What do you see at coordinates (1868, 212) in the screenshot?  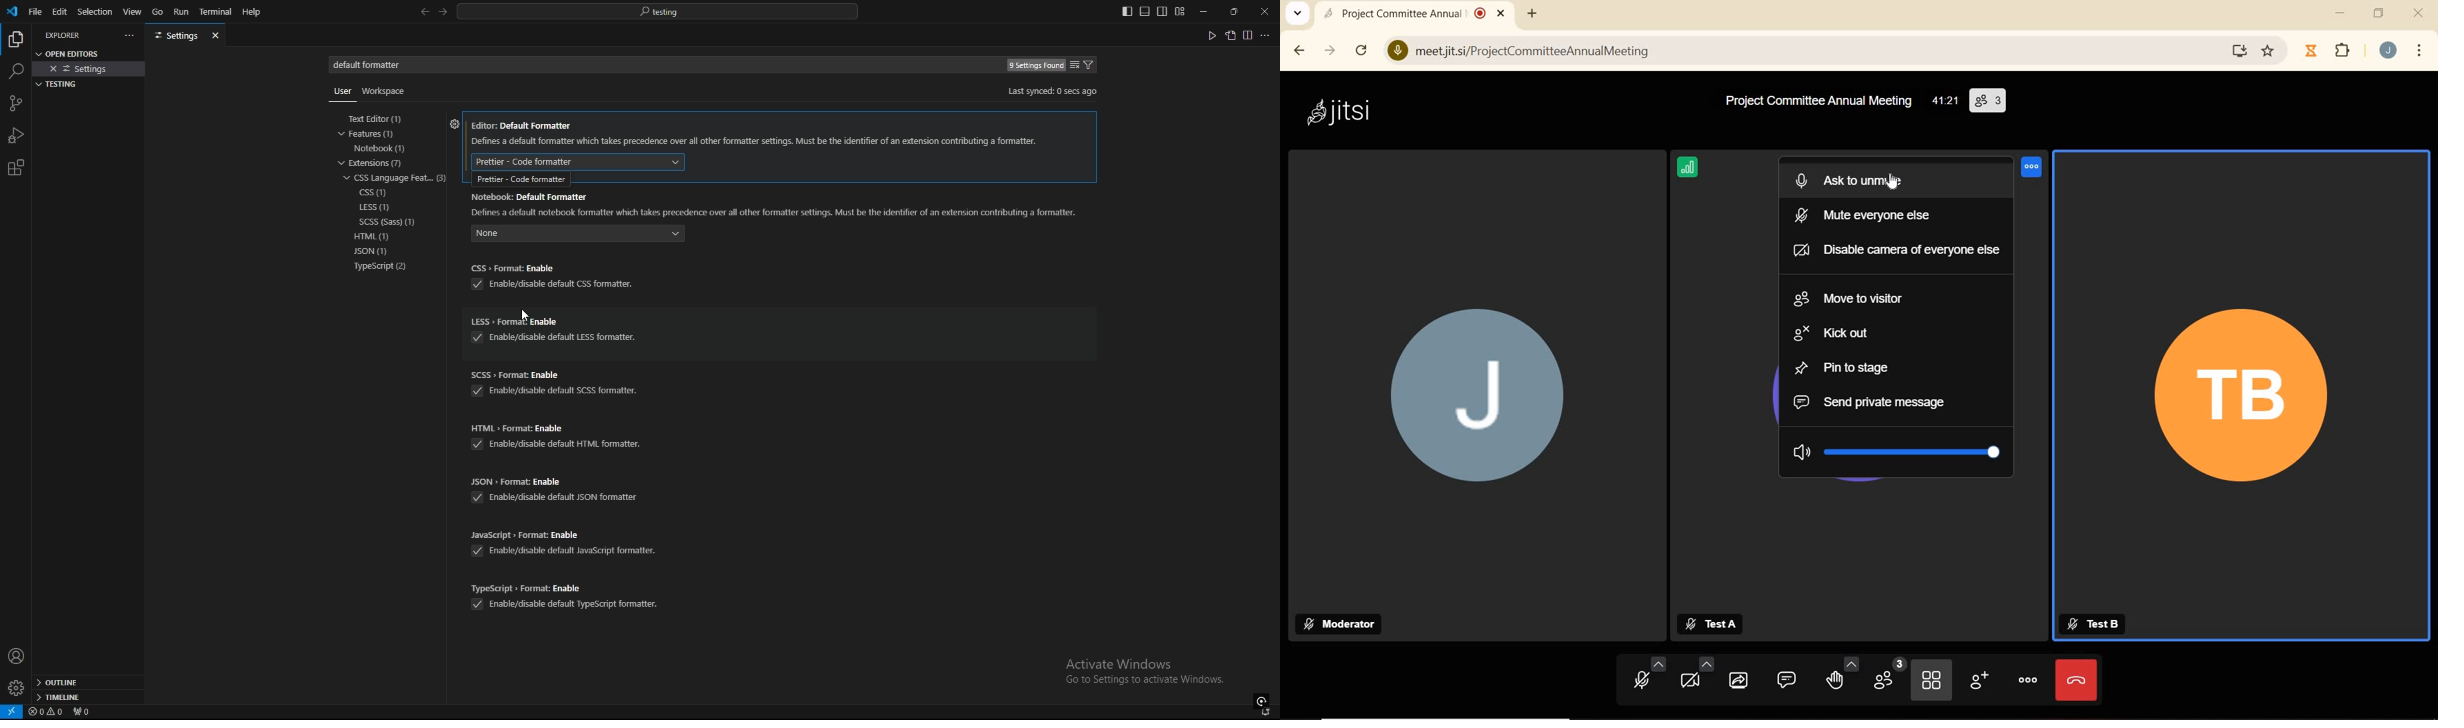 I see `MUTE EVERYONE ELSE` at bounding box center [1868, 212].